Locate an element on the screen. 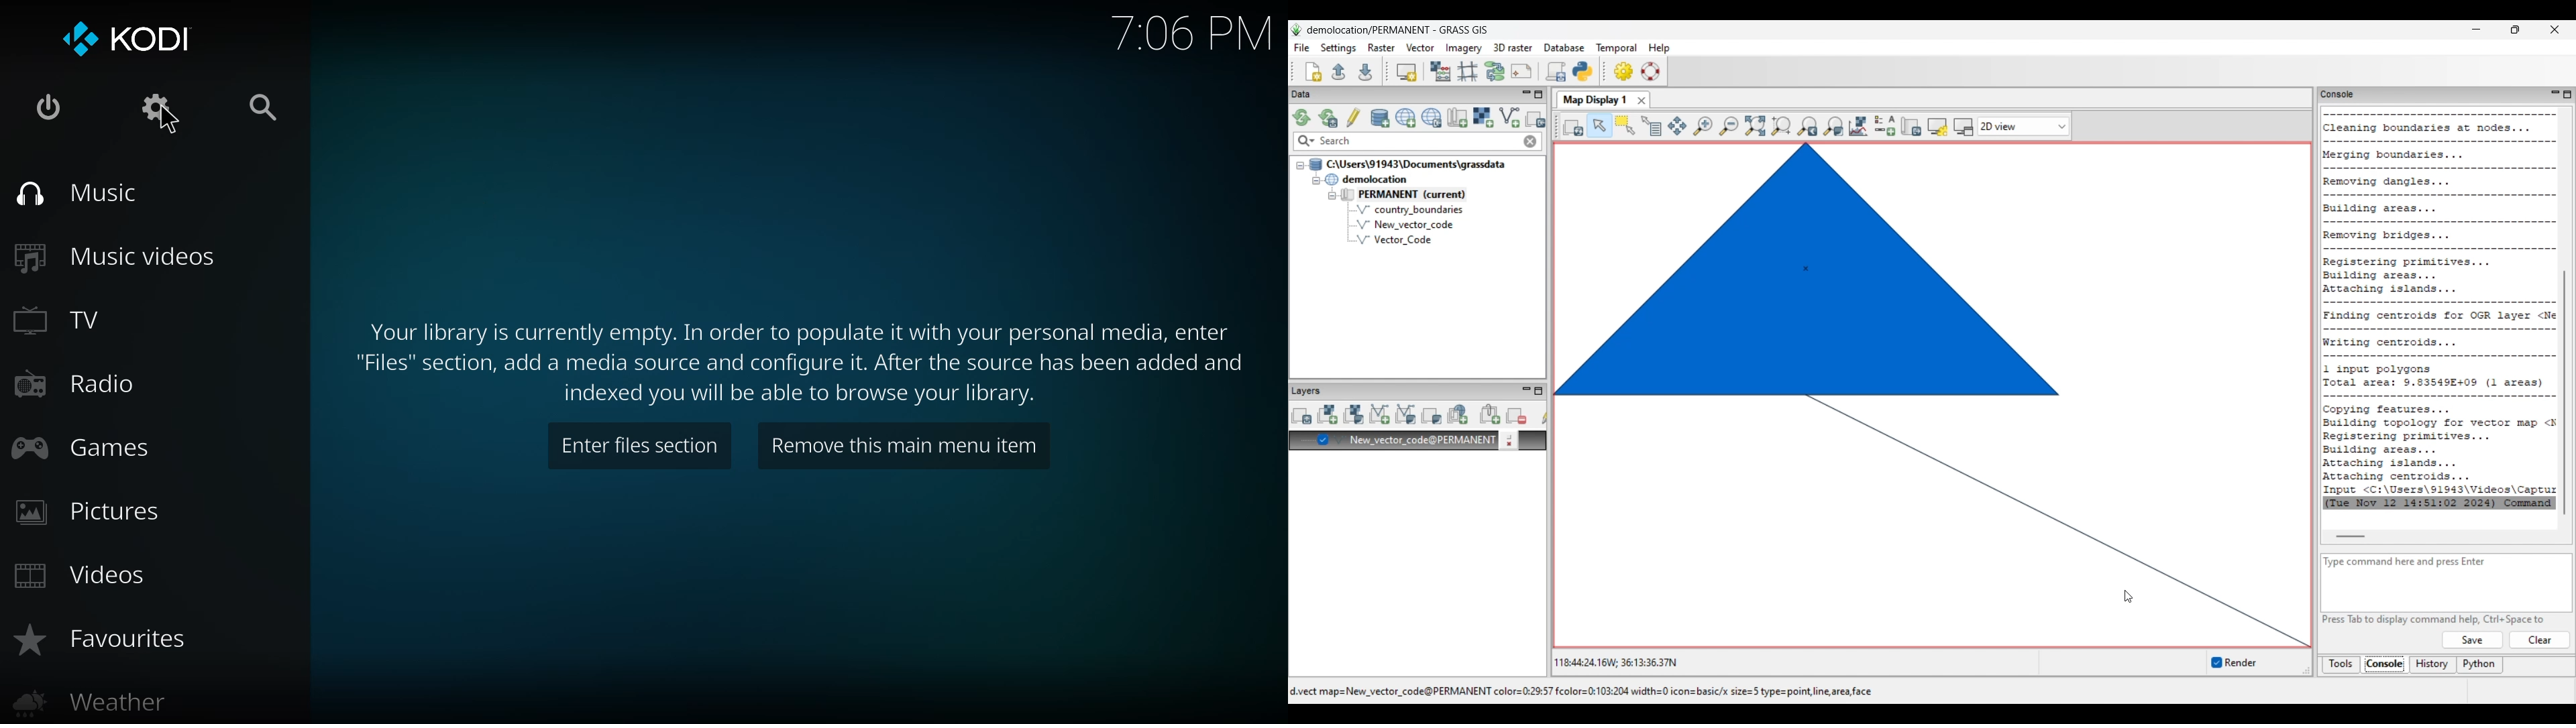 This screenshot has width=2576, height=728. cursor is located at coordinates (170, 123).